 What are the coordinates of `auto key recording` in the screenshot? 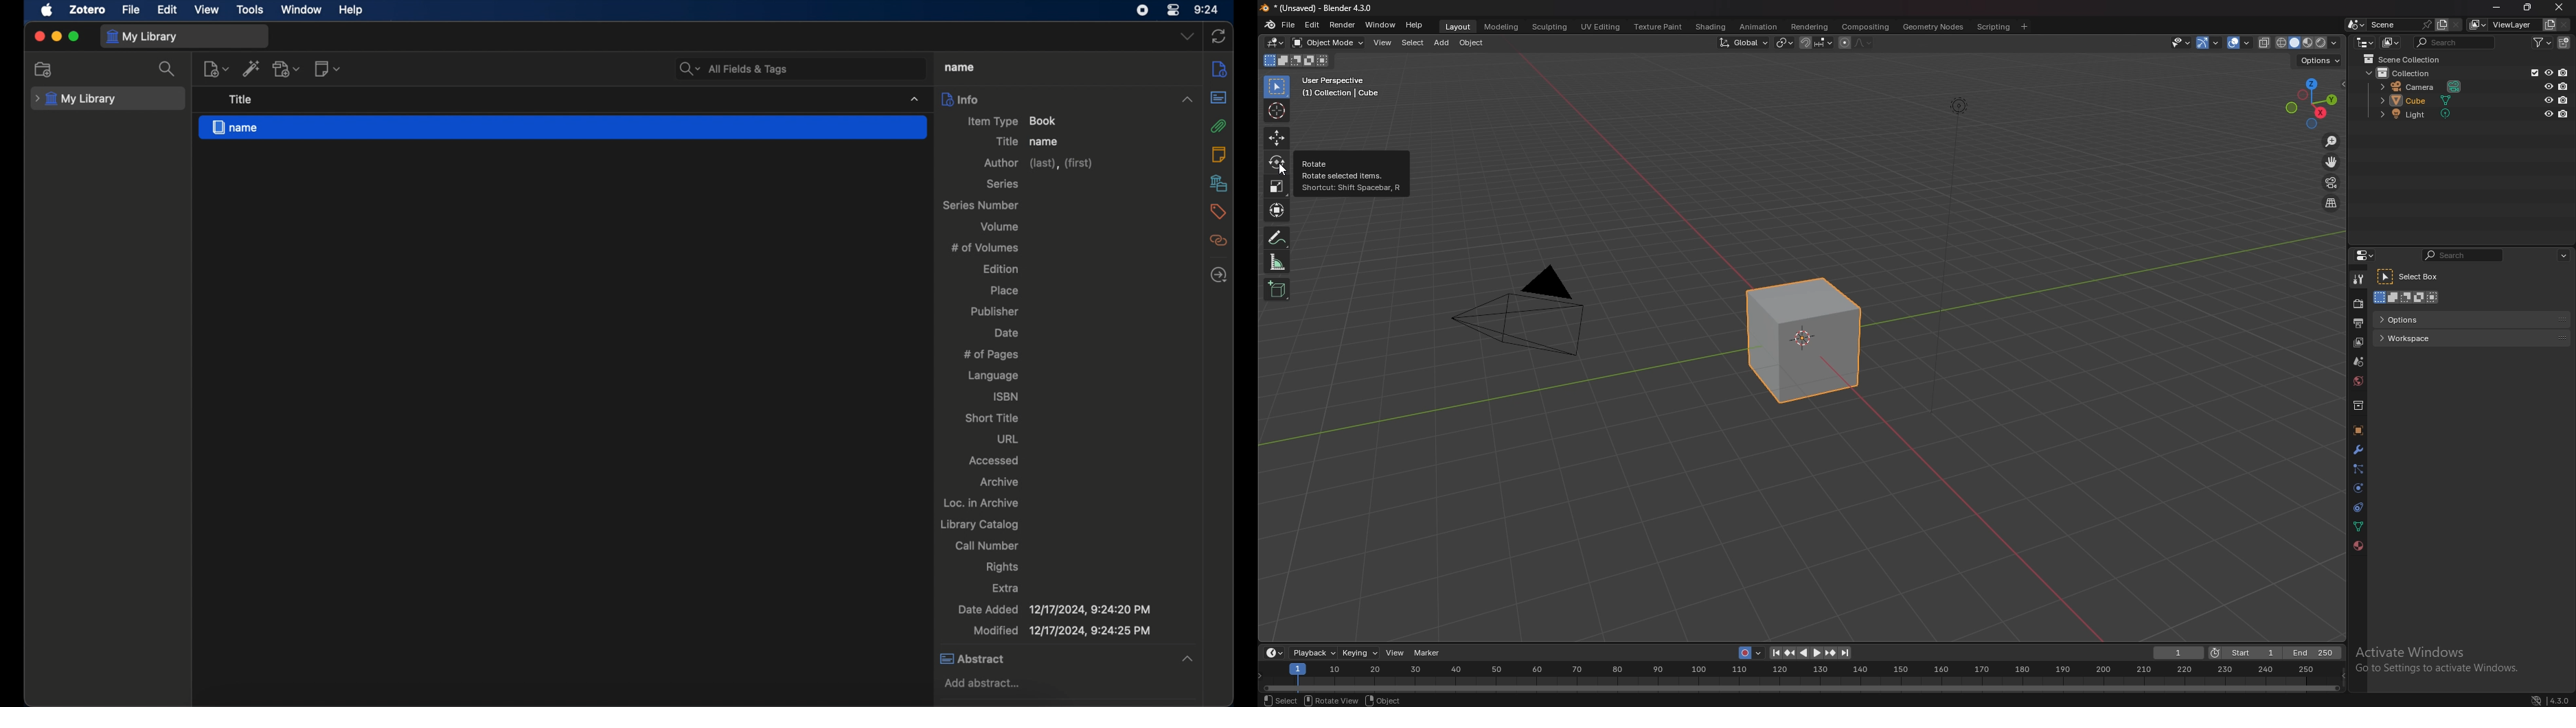 It's located at (1752, 653).